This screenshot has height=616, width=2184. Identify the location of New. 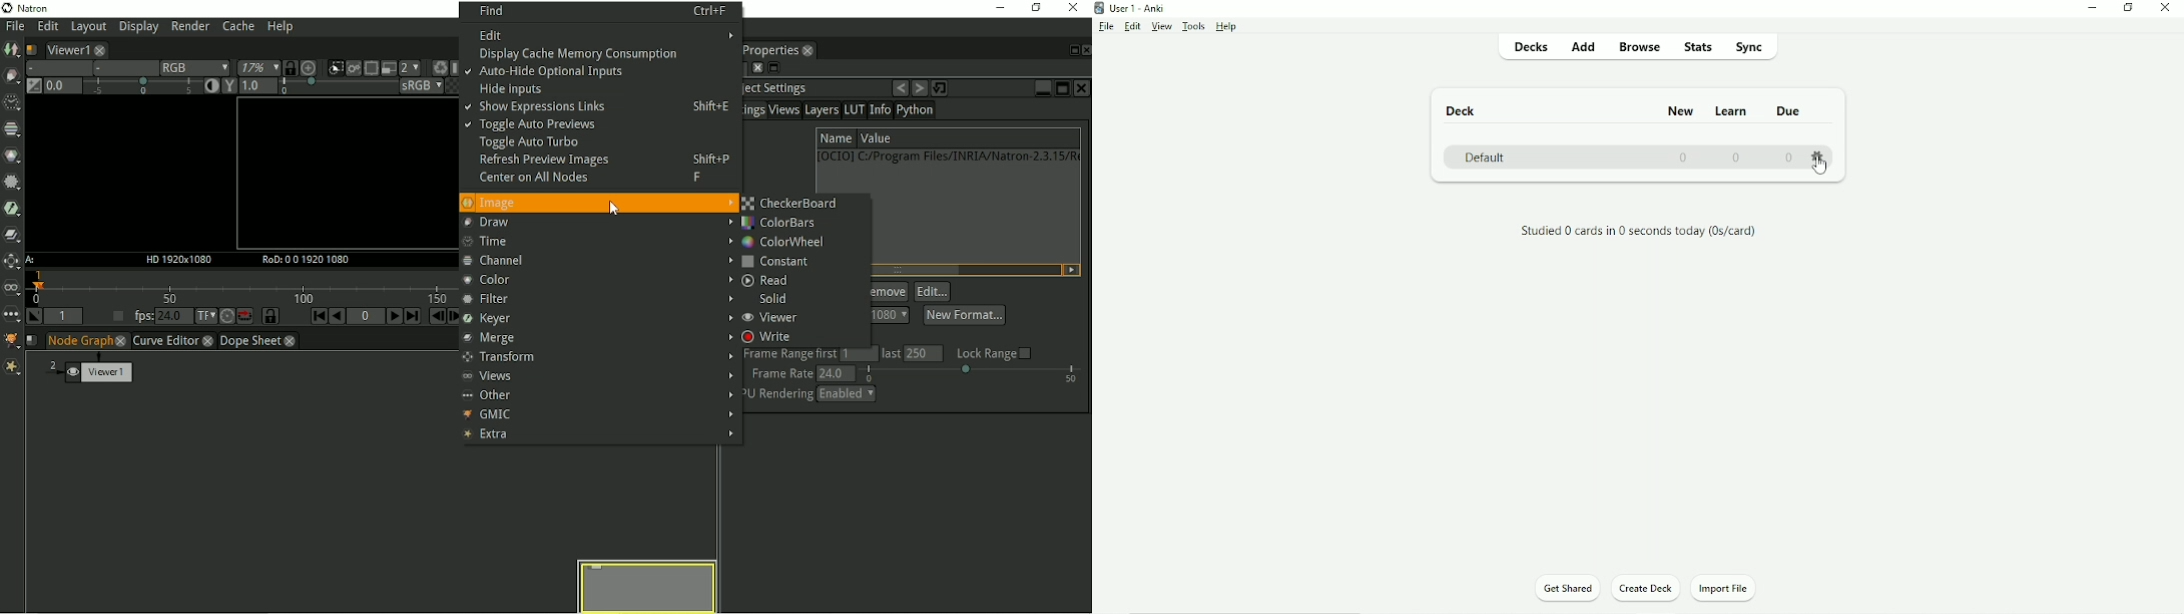
(1680, 111).